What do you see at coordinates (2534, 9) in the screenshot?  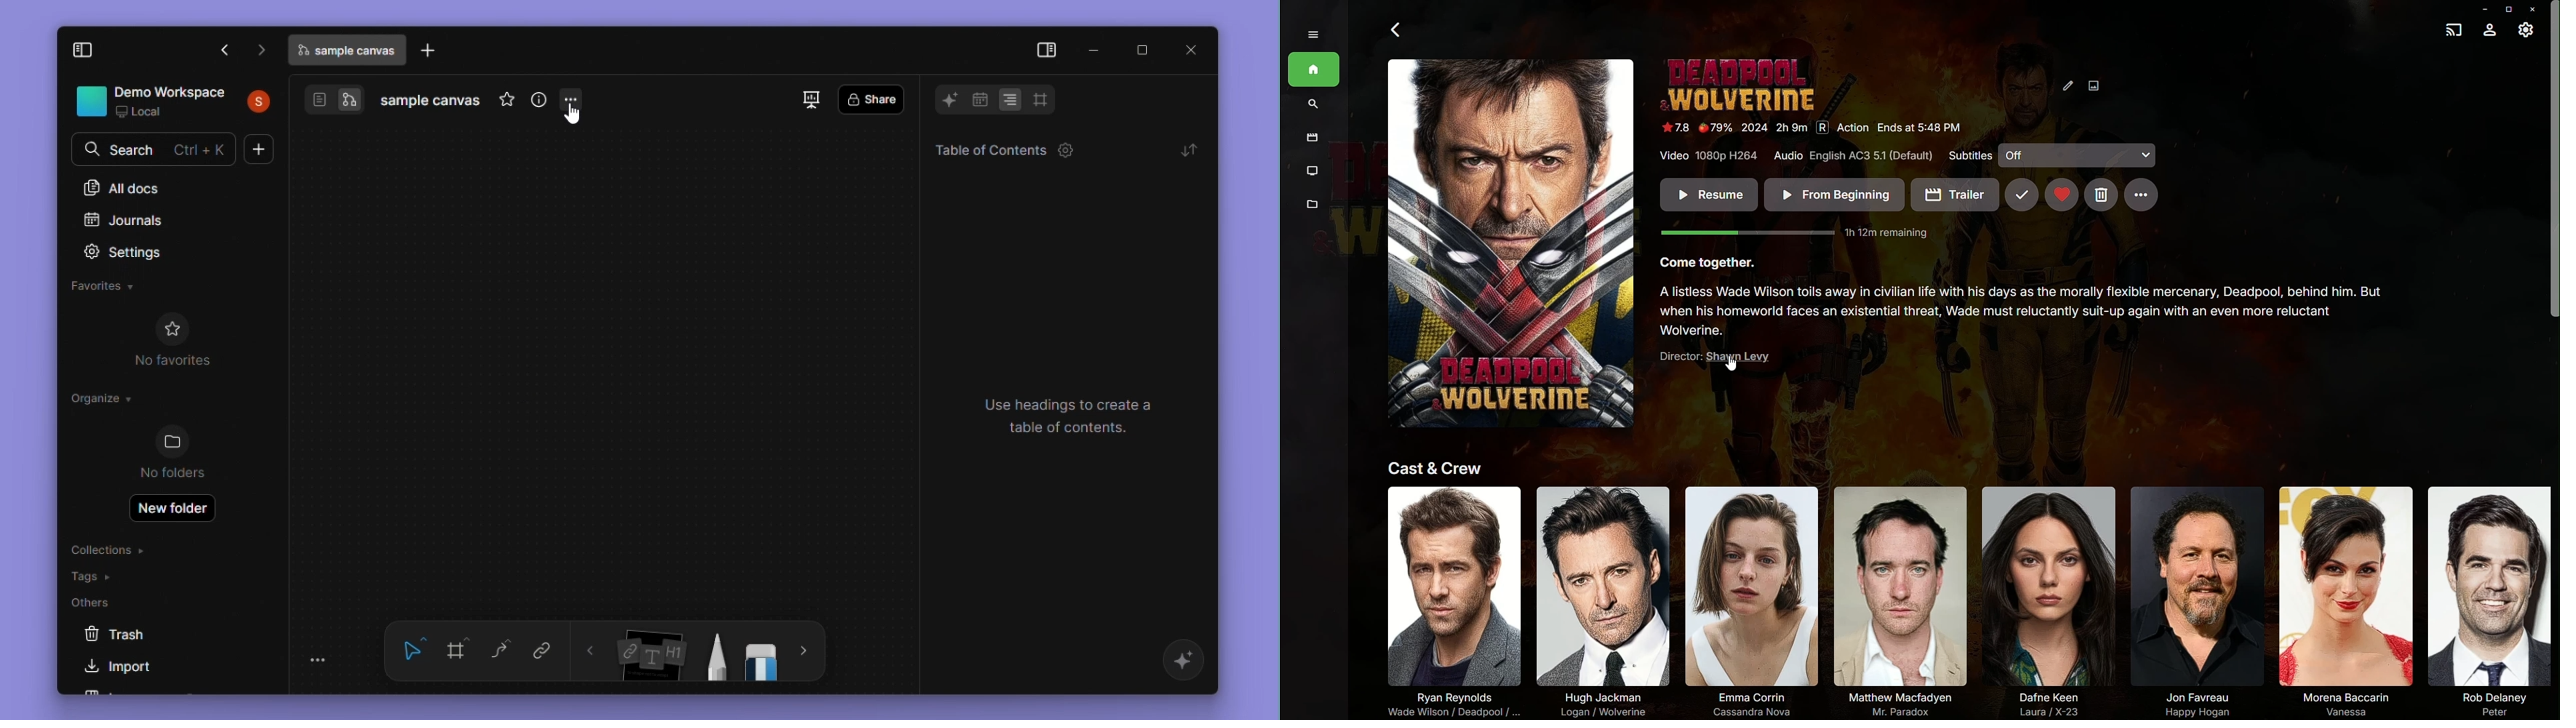 I see `Close` at bounding box center [2534, 9].